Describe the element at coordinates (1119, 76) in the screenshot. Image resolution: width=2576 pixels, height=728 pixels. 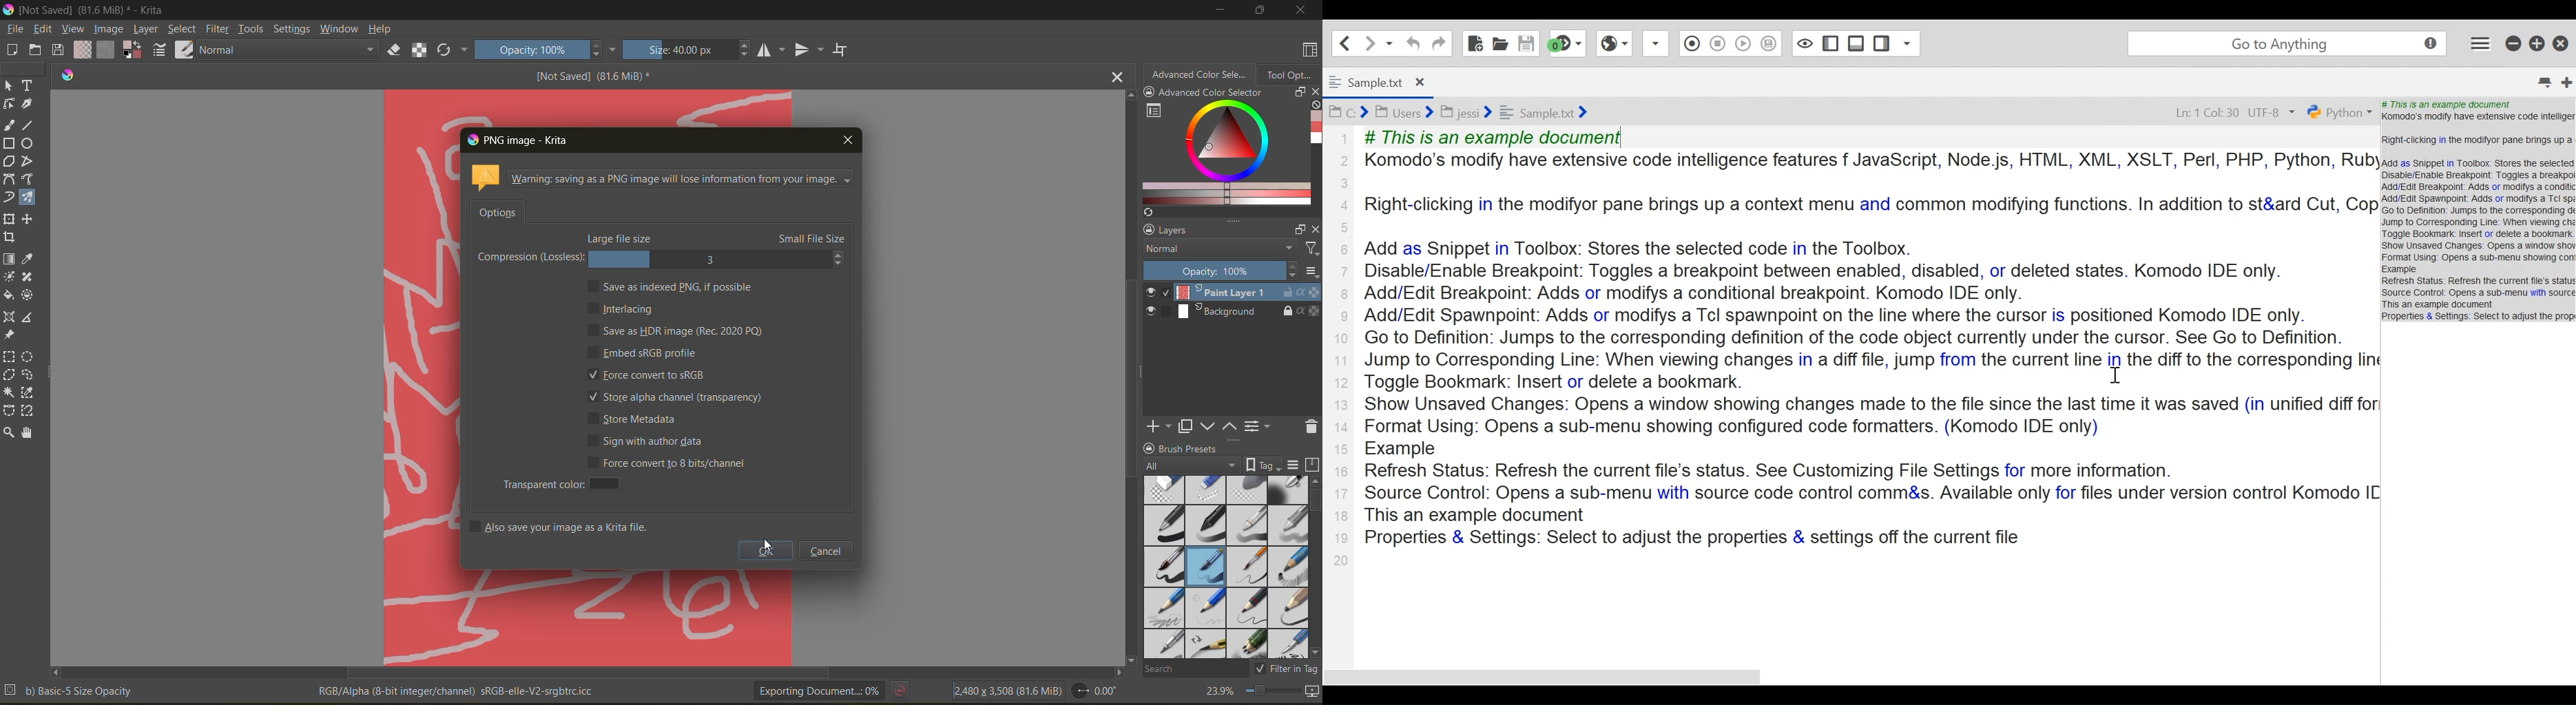
I see `close tab` at that location.